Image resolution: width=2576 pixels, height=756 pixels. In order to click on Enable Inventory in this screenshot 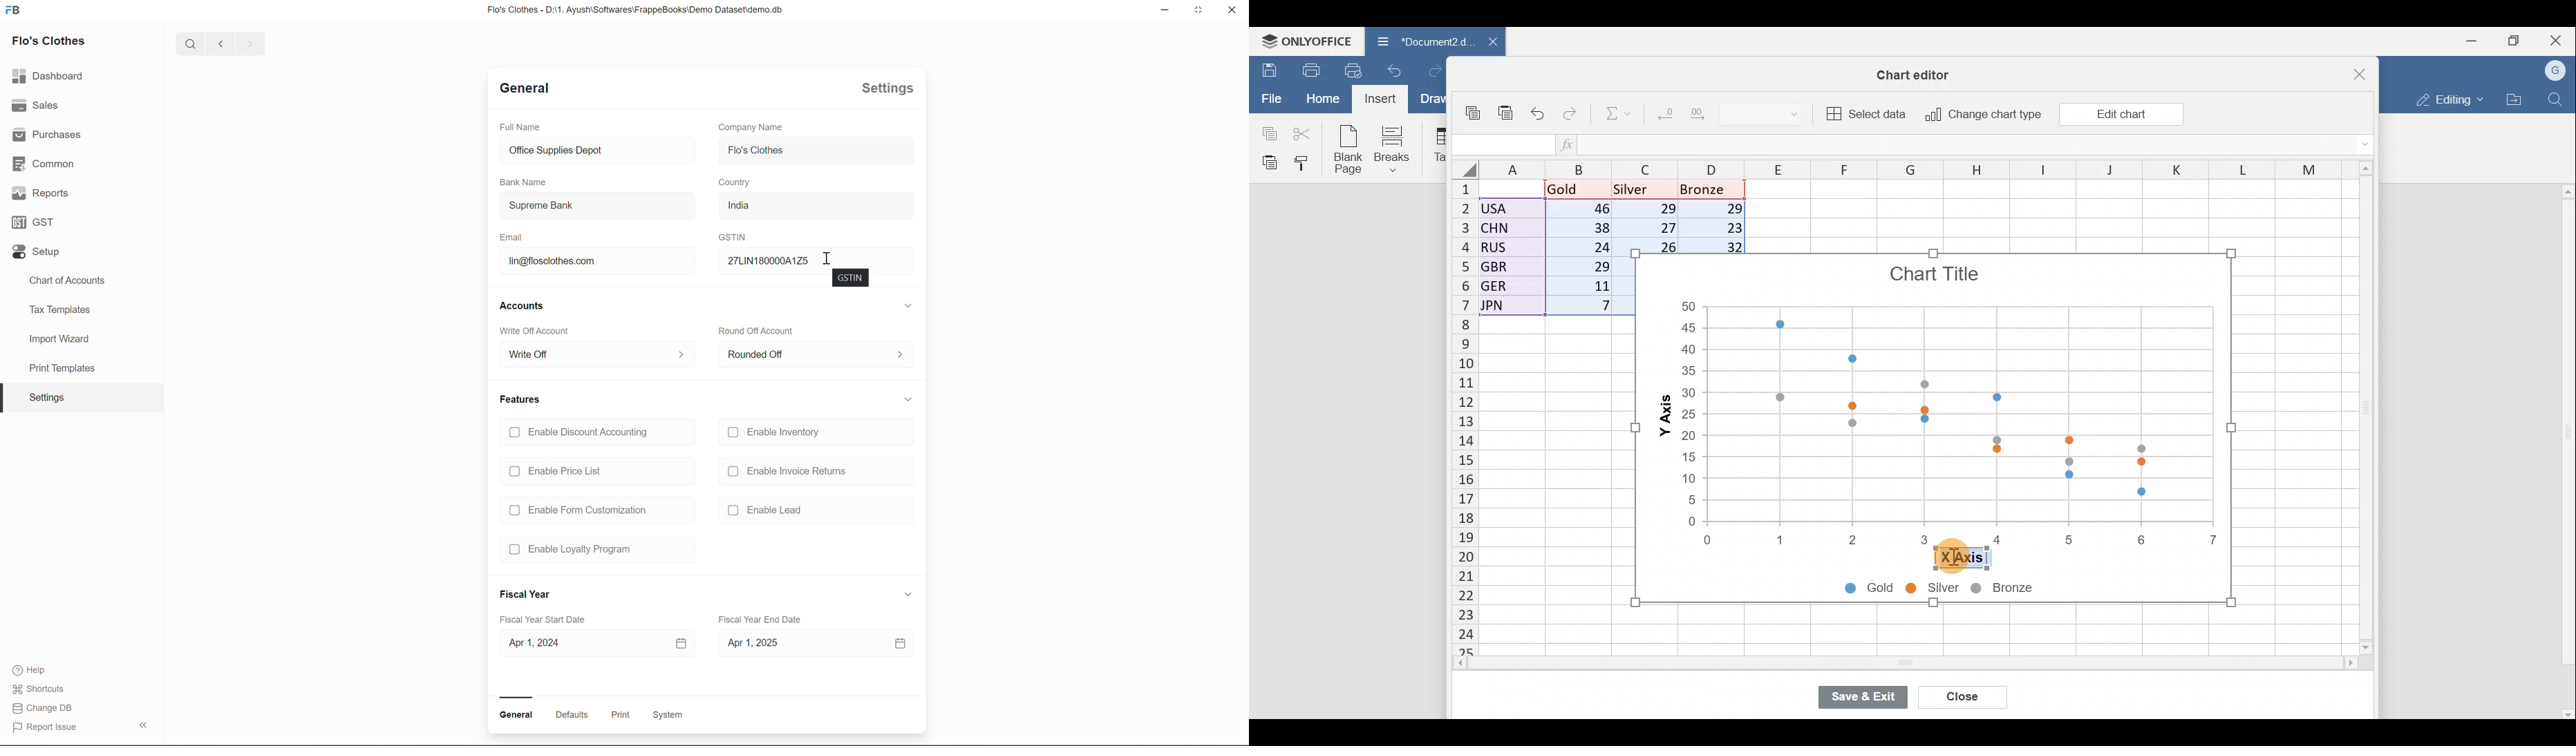, I will do `click(778, 433)`.